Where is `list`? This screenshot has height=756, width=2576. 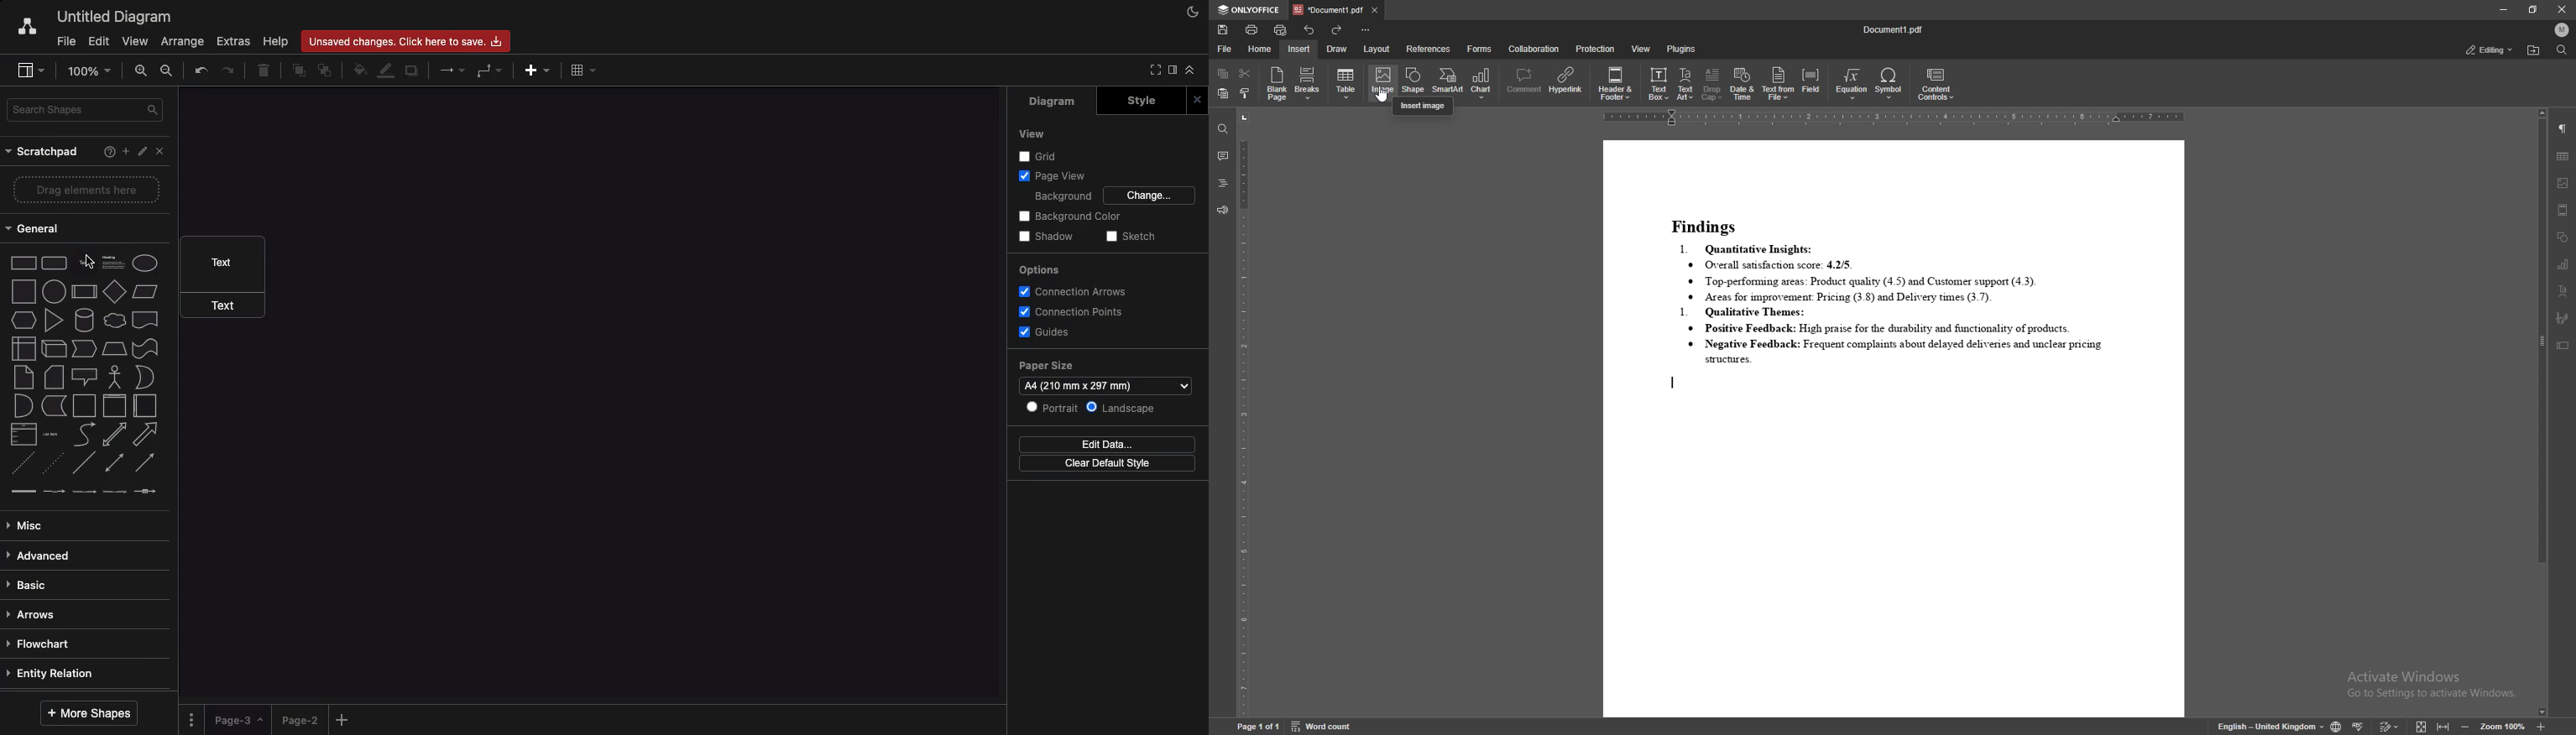
list is located at coordinates (24, 434).